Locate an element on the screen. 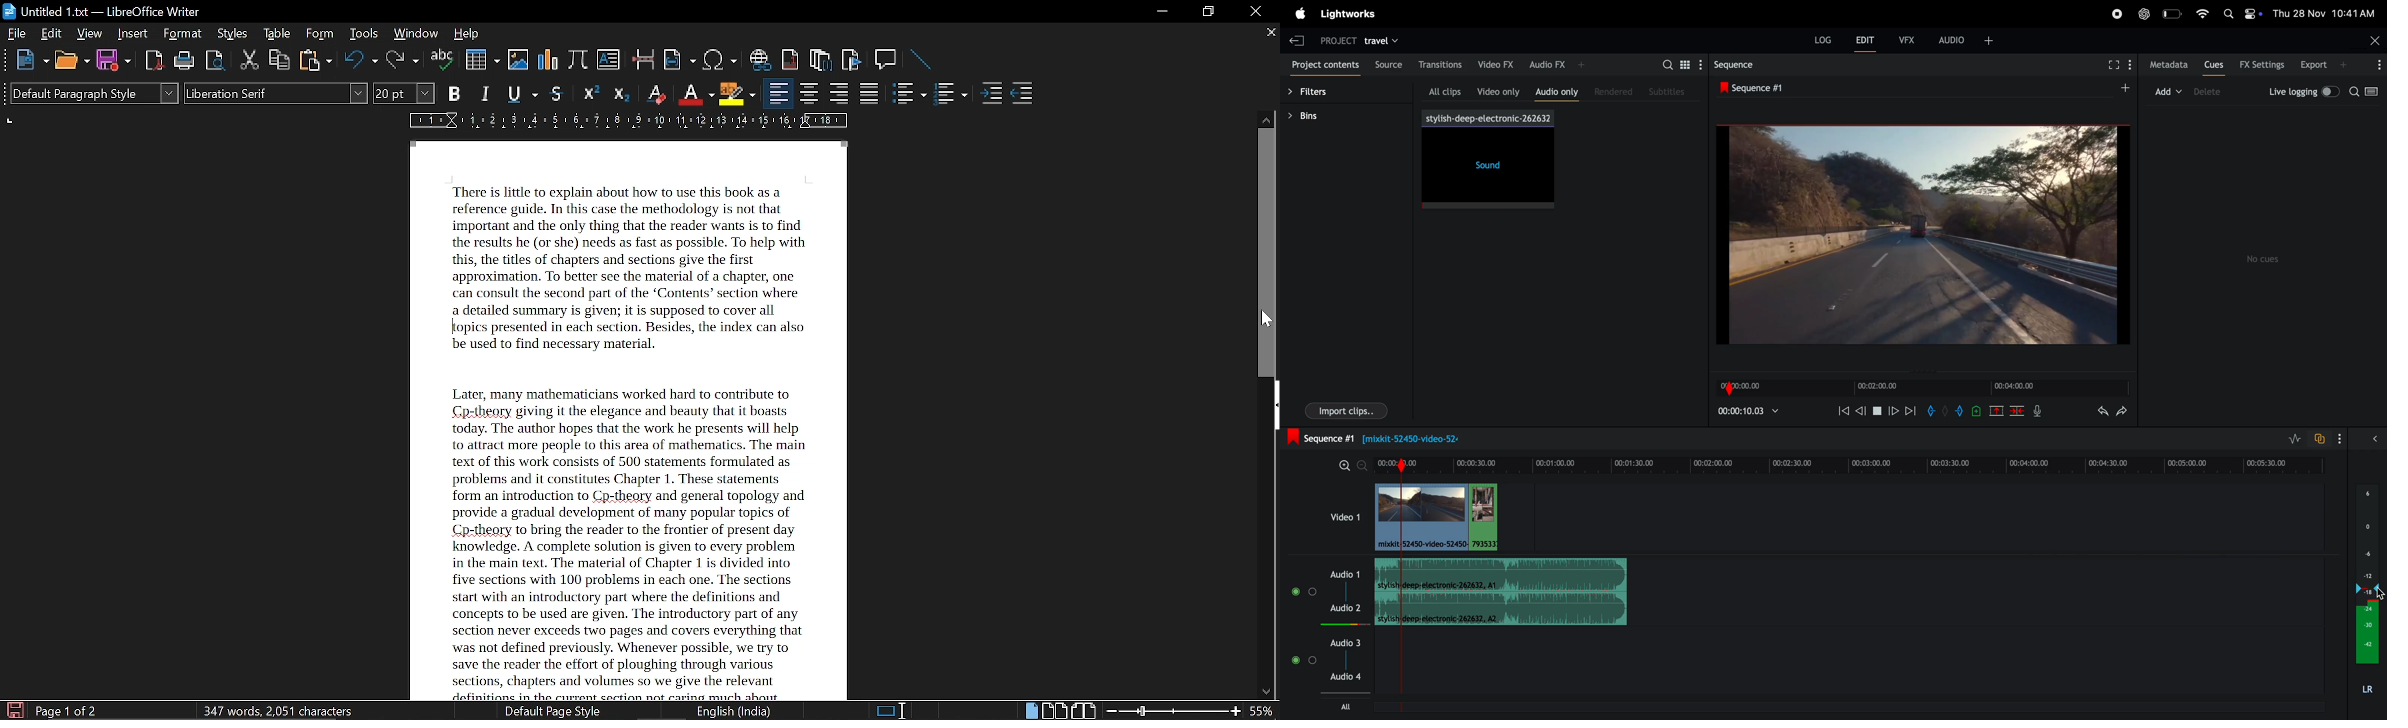 The image size is (2408, 728). add is located at coordinates (2169, 92).